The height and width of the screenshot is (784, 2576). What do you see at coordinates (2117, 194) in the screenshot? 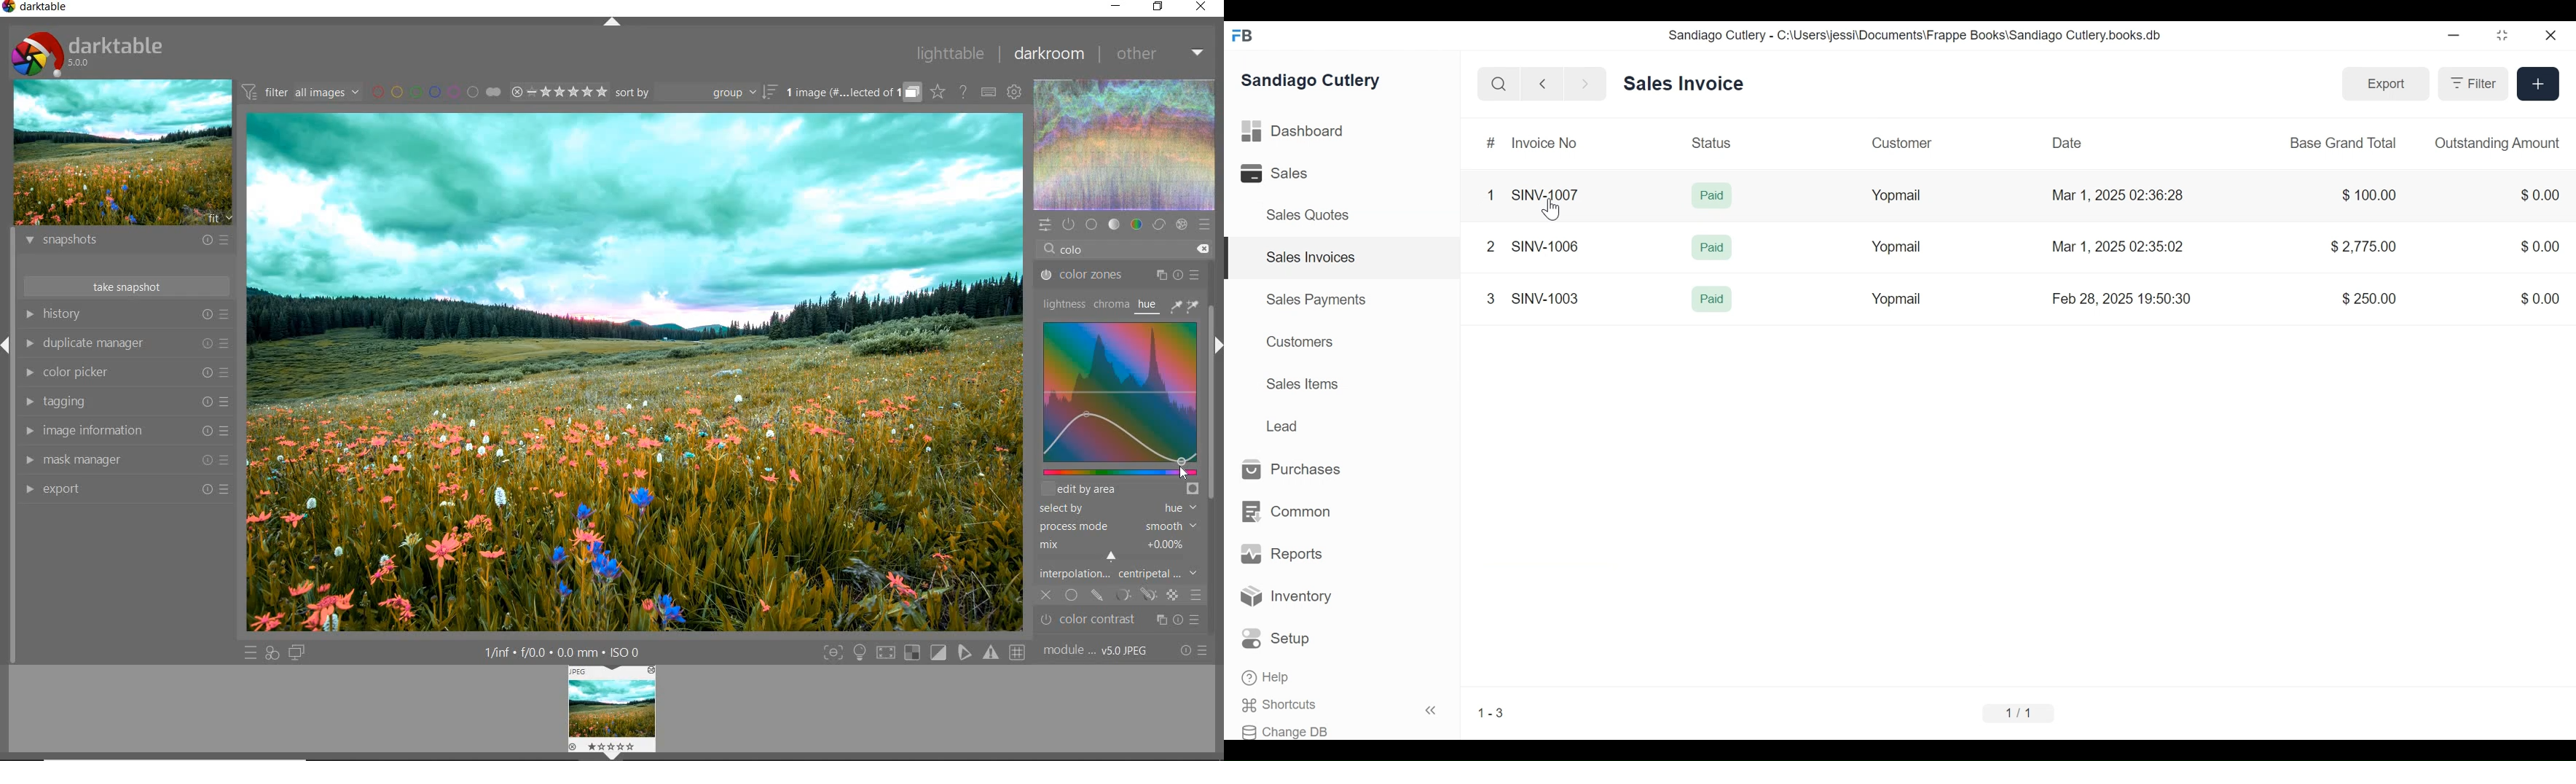
I see `Mar 1, 2025 02:36:28` at bounding box center [2117, 194].